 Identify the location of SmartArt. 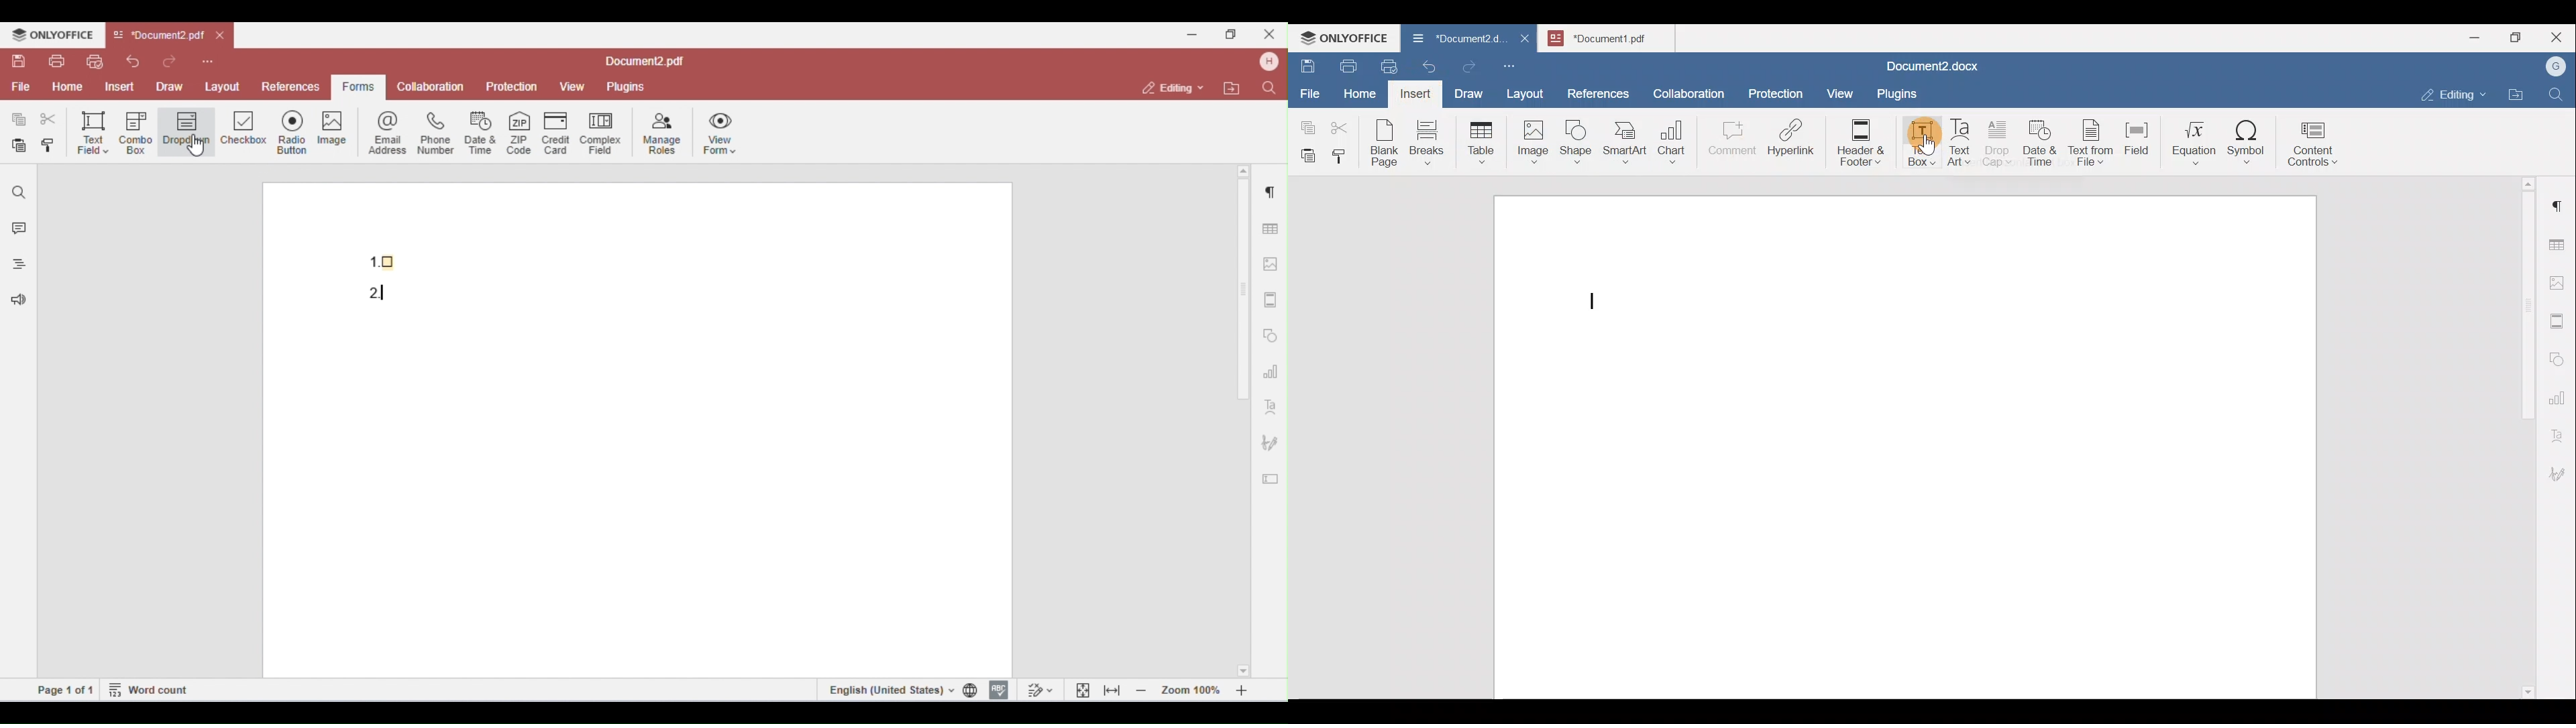
(1623, 139).